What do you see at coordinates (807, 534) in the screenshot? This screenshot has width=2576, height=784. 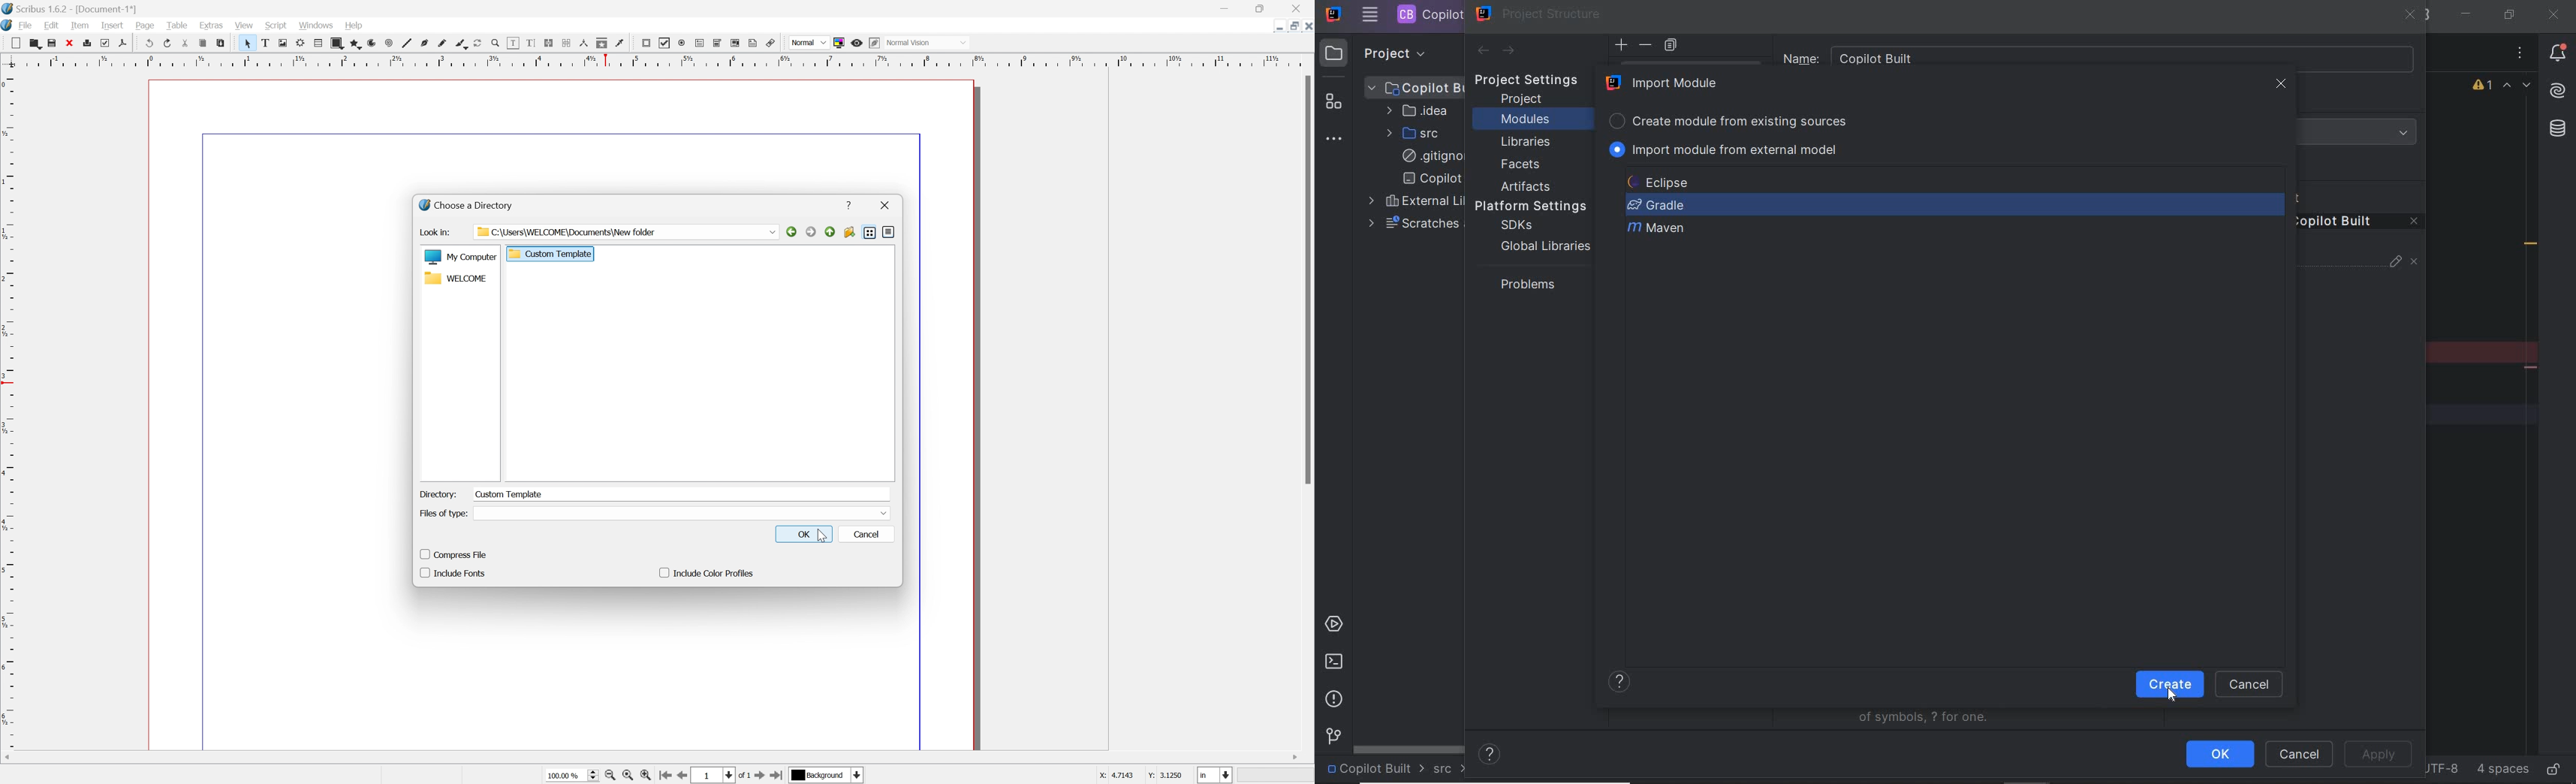 I see `OK` at bounding box center [807, 534].